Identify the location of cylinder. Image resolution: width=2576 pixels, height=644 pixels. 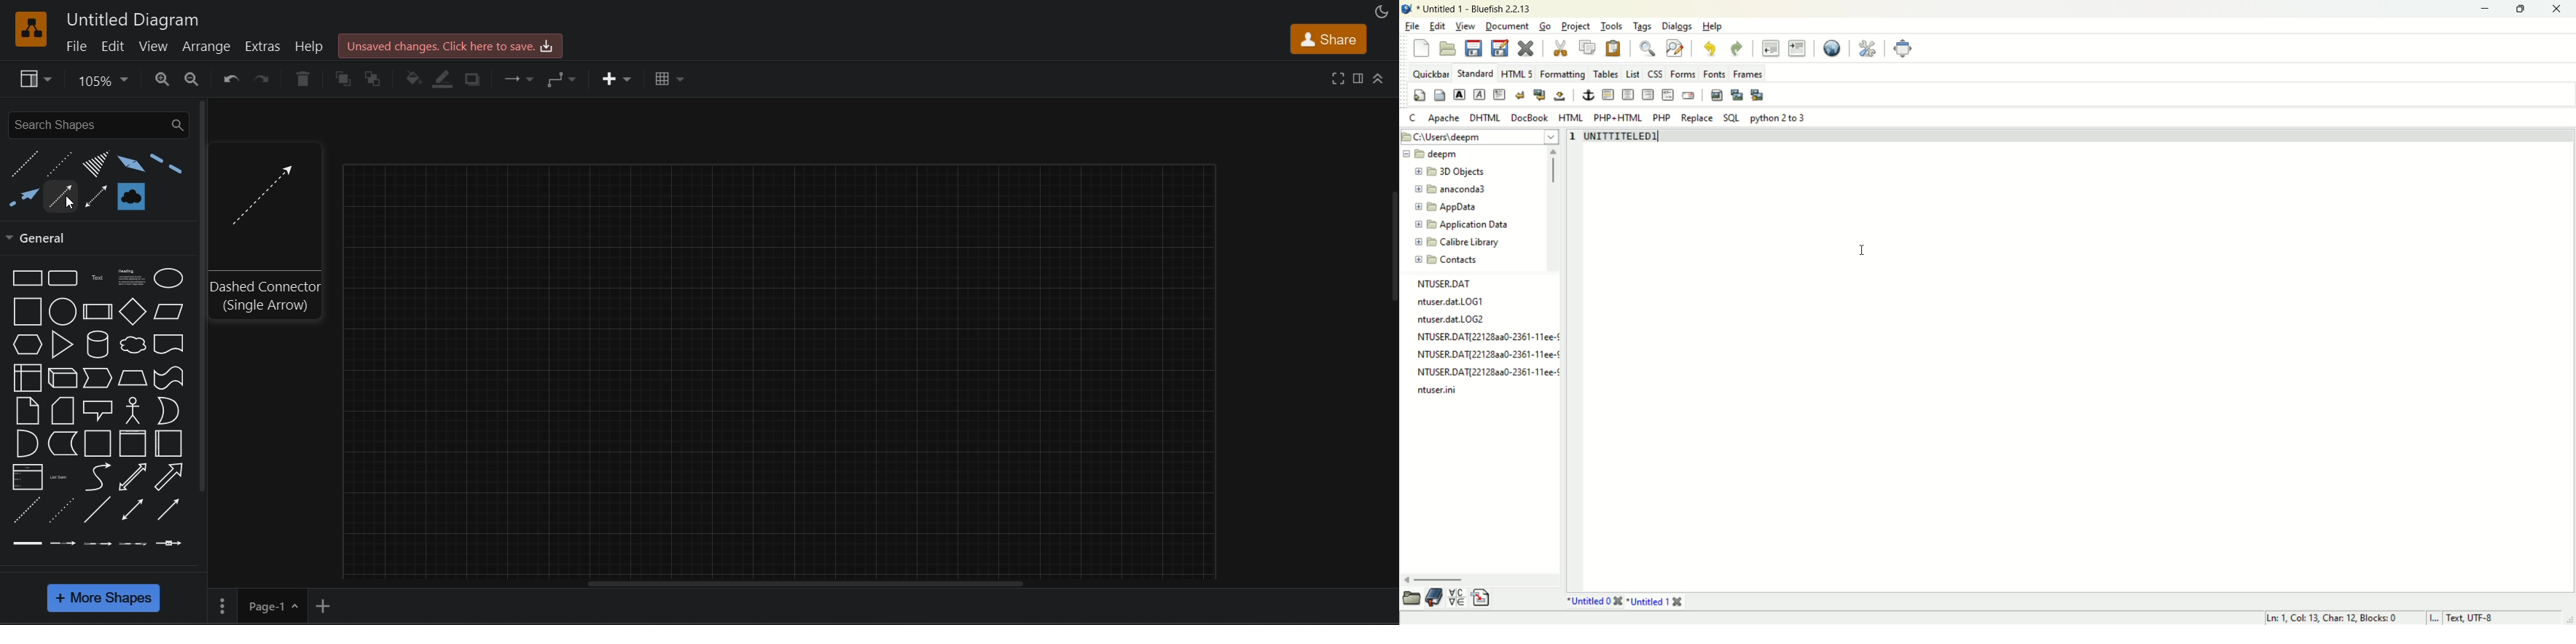
(95, 344).